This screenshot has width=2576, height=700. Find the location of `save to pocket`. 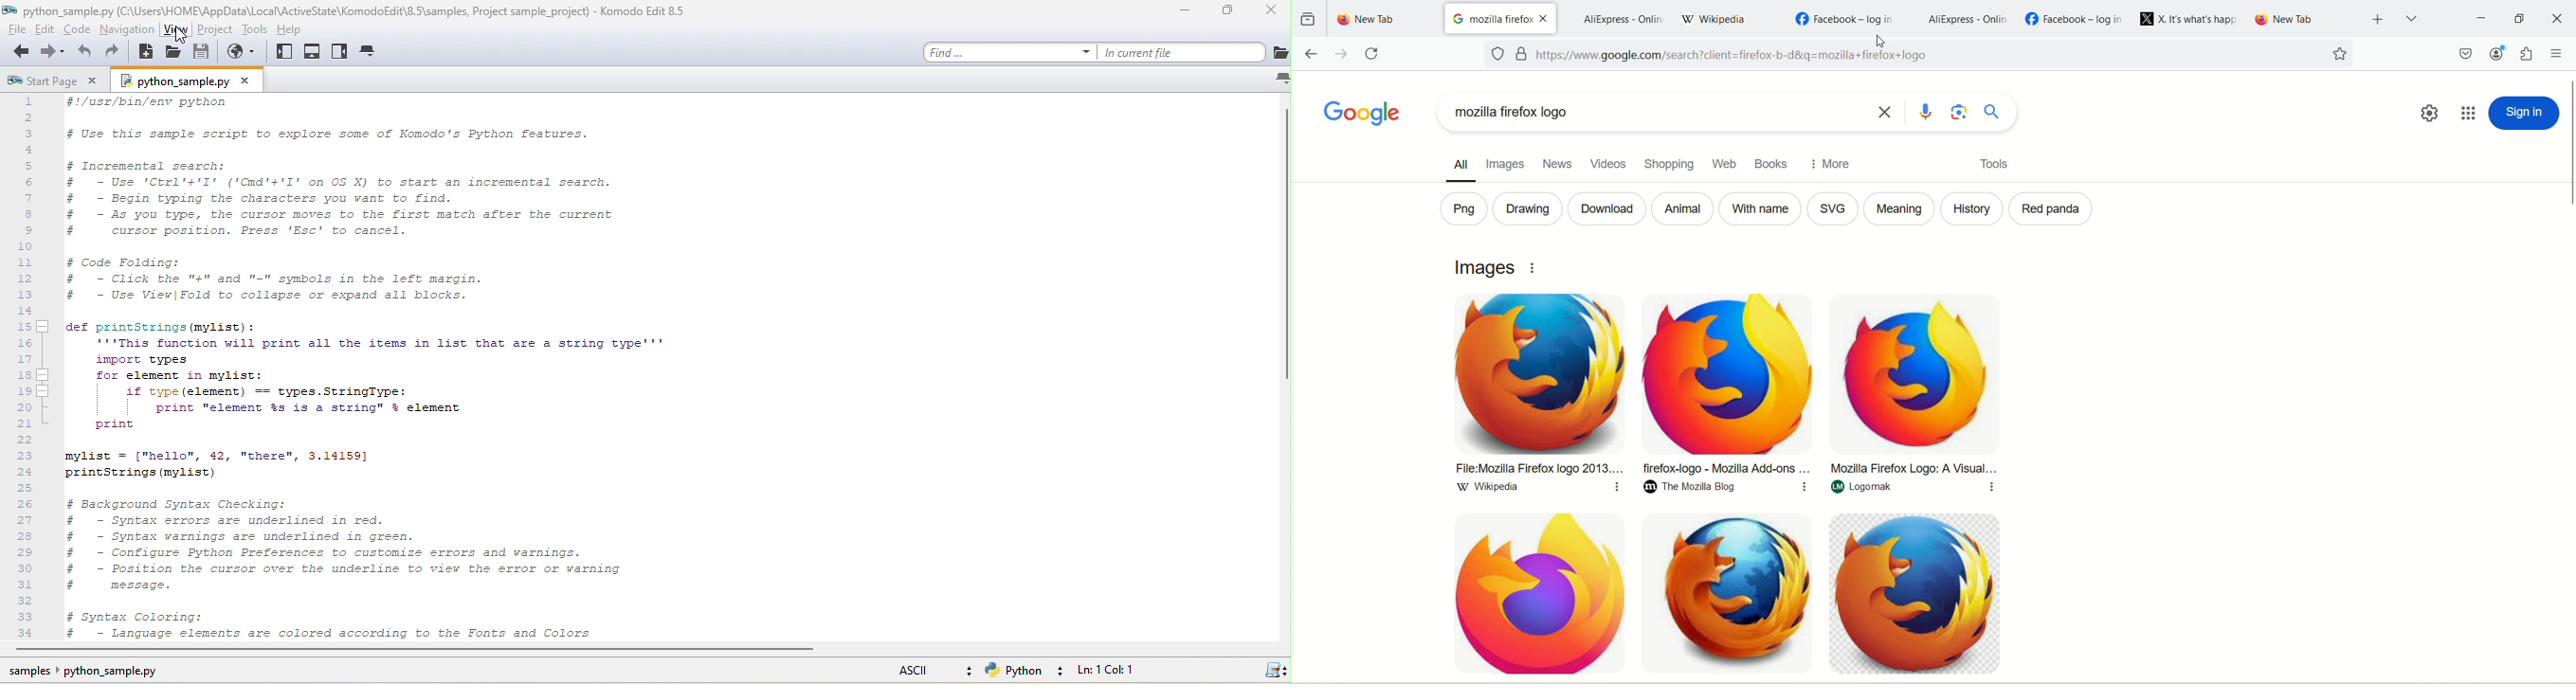

save to pocket is located at coordinates (2466, 54).